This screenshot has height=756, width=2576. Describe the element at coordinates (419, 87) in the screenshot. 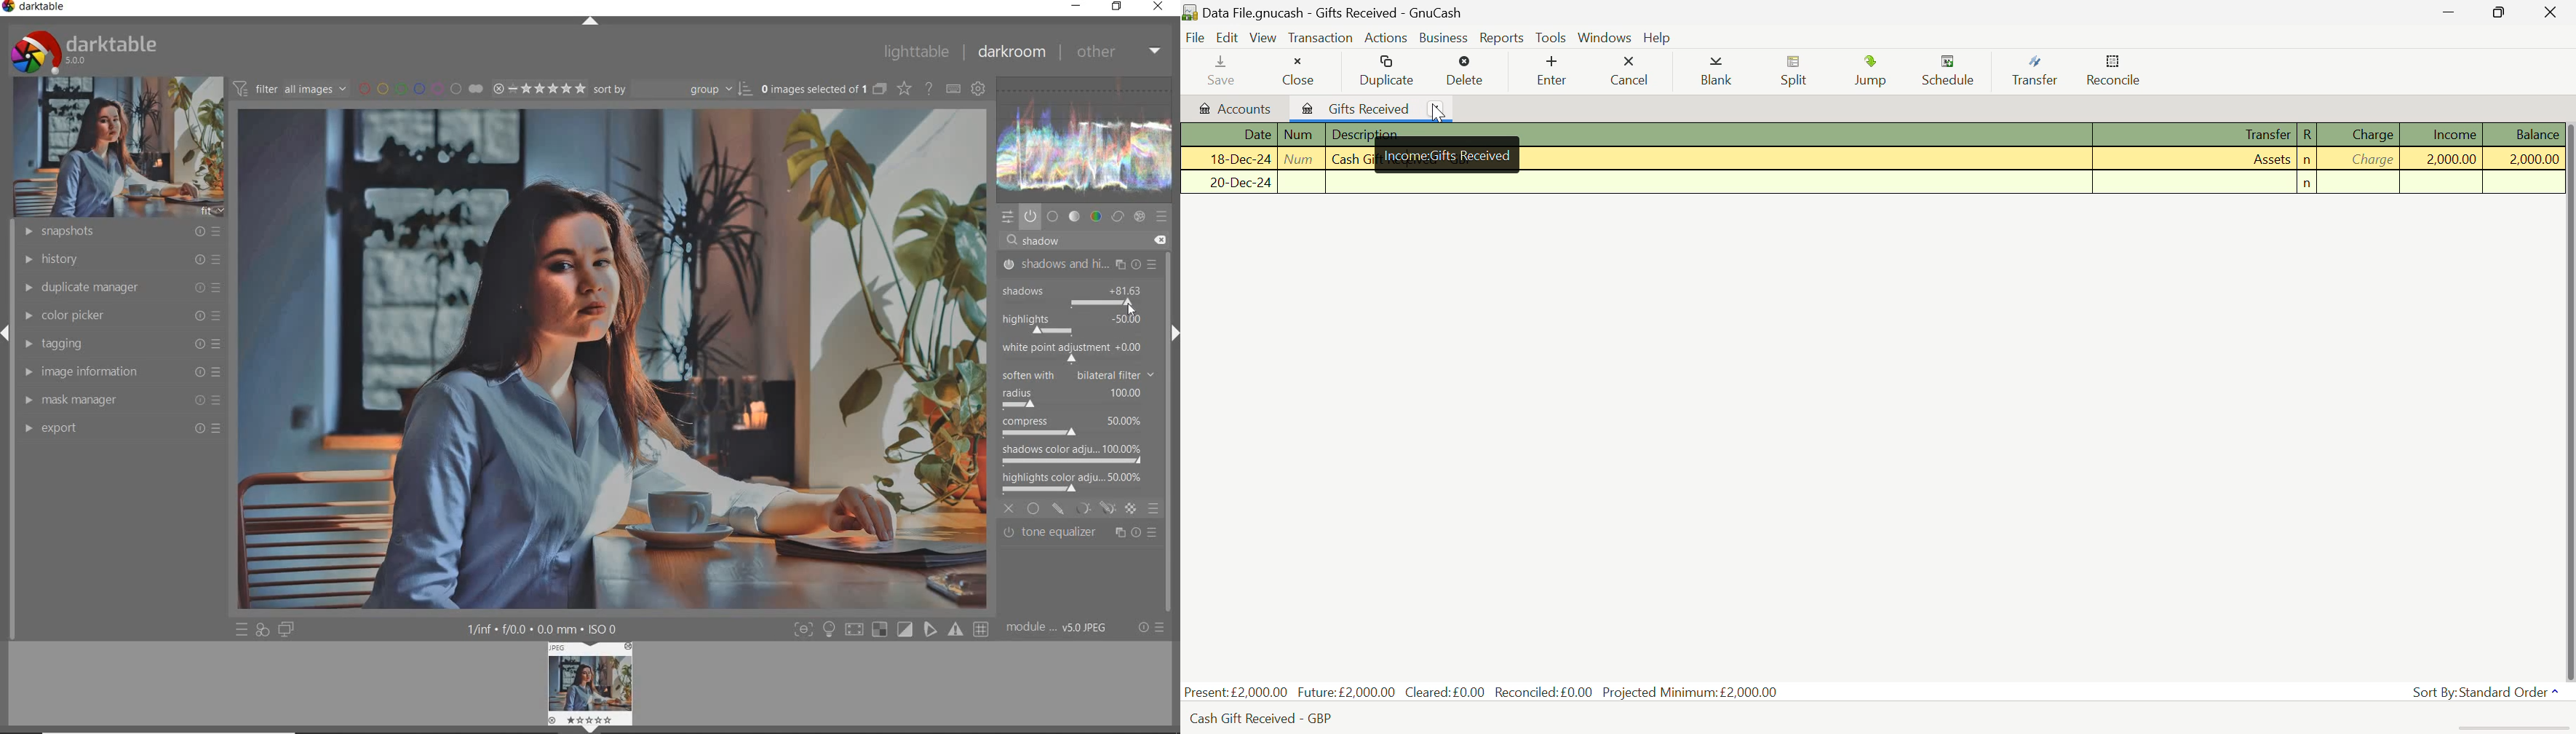

I see `filter by image color label` at that location.